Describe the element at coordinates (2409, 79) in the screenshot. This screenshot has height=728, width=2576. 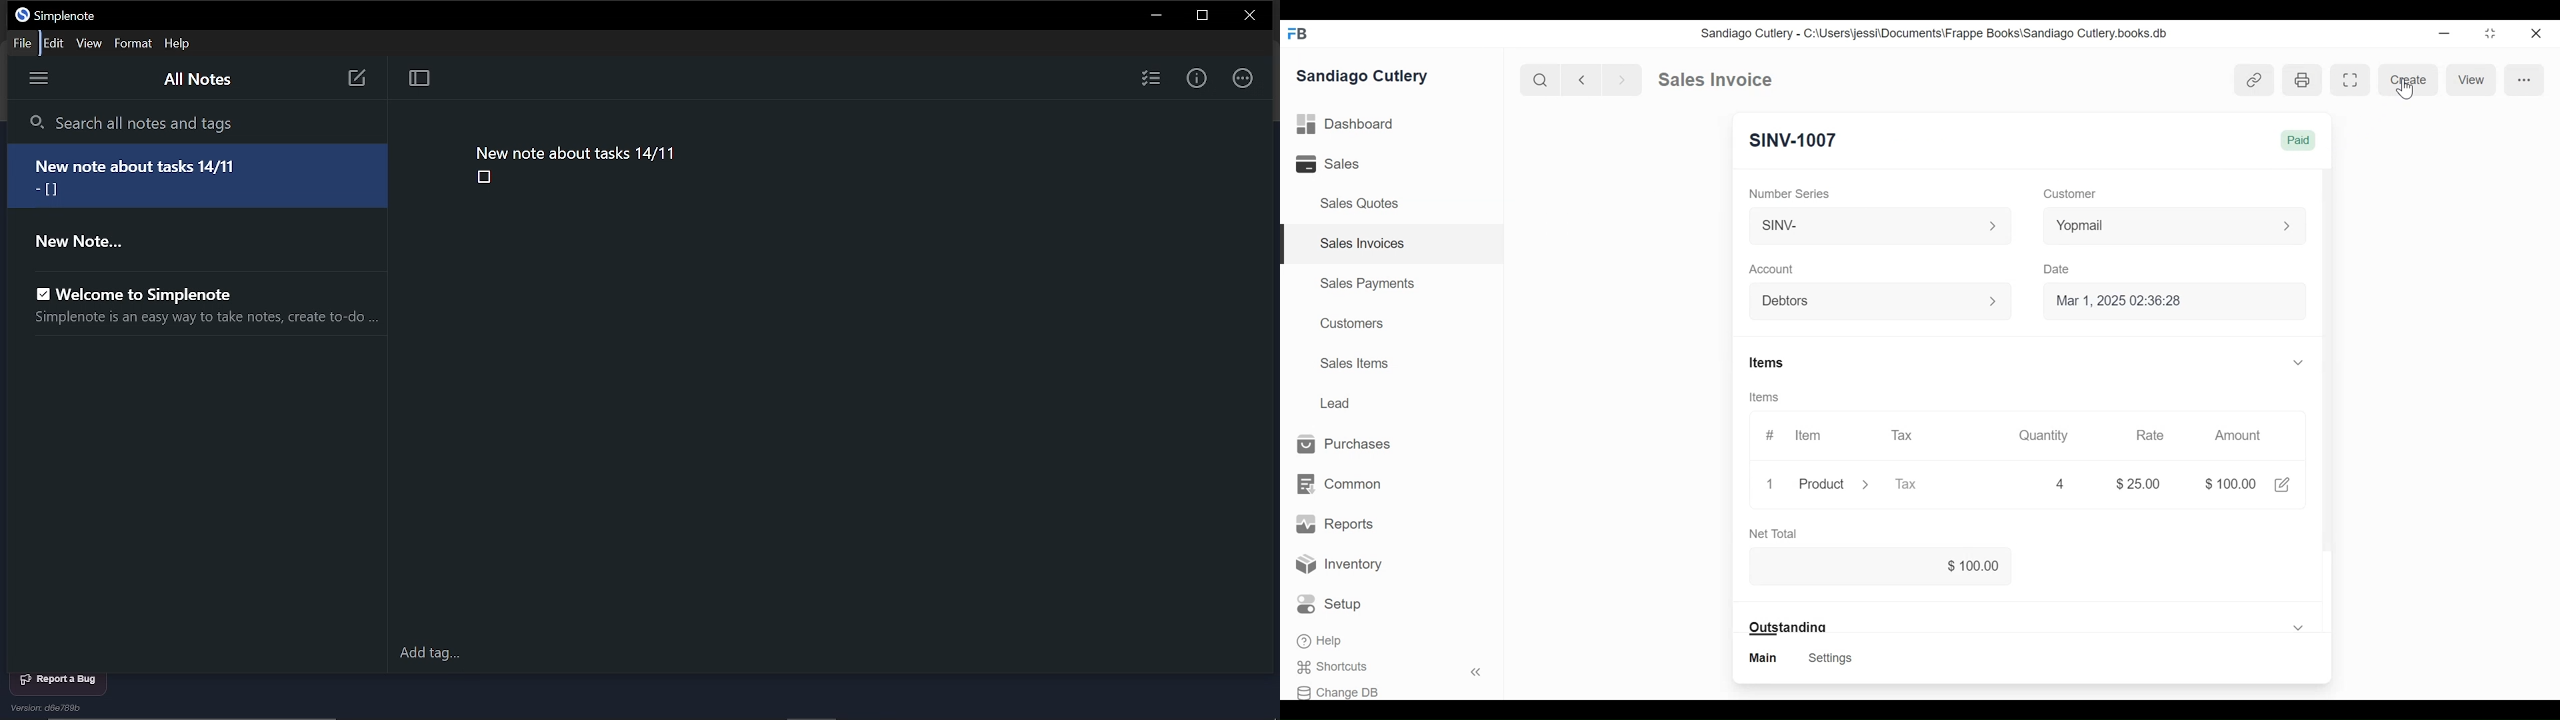
I see `Create` at that location.